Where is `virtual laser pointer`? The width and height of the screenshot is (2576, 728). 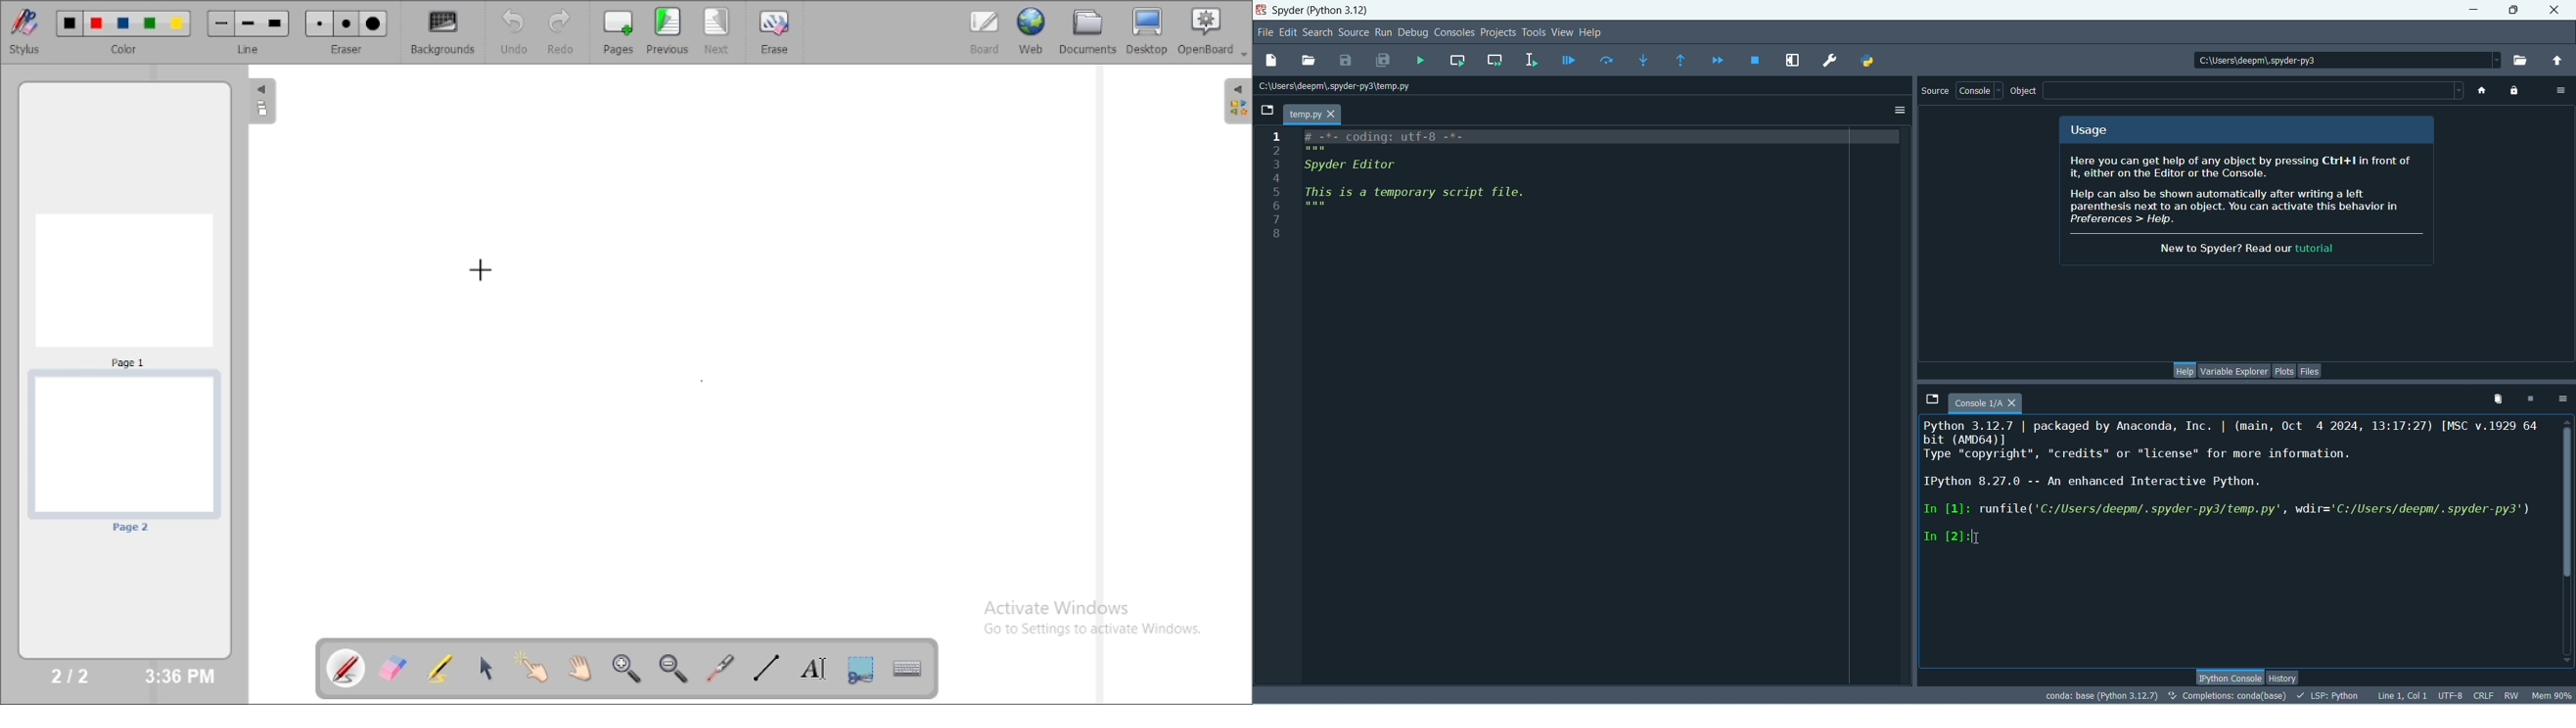 virtual laser pointer is located at coordinates (720, 668).